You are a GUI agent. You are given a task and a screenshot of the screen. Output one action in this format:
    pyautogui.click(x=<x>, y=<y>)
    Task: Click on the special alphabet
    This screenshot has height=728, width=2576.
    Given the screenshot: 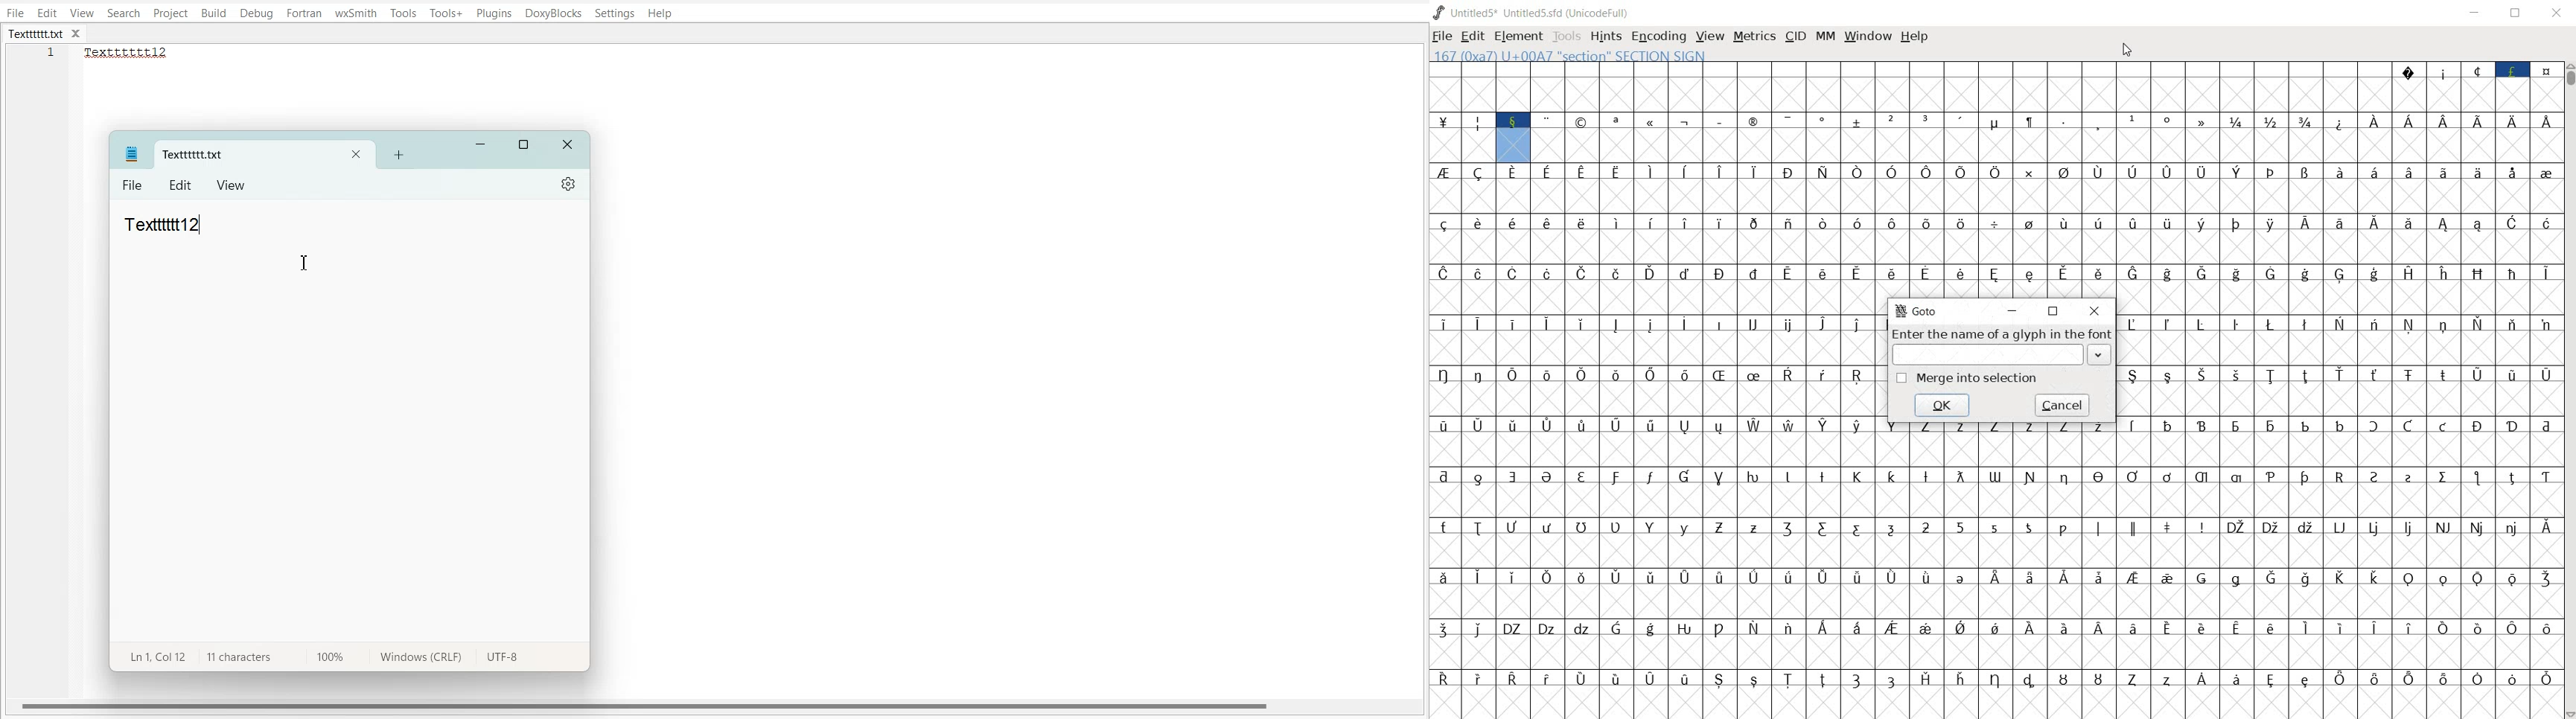 What is the action you would take?
    pyautogui.click(x=1618, y=543)
    